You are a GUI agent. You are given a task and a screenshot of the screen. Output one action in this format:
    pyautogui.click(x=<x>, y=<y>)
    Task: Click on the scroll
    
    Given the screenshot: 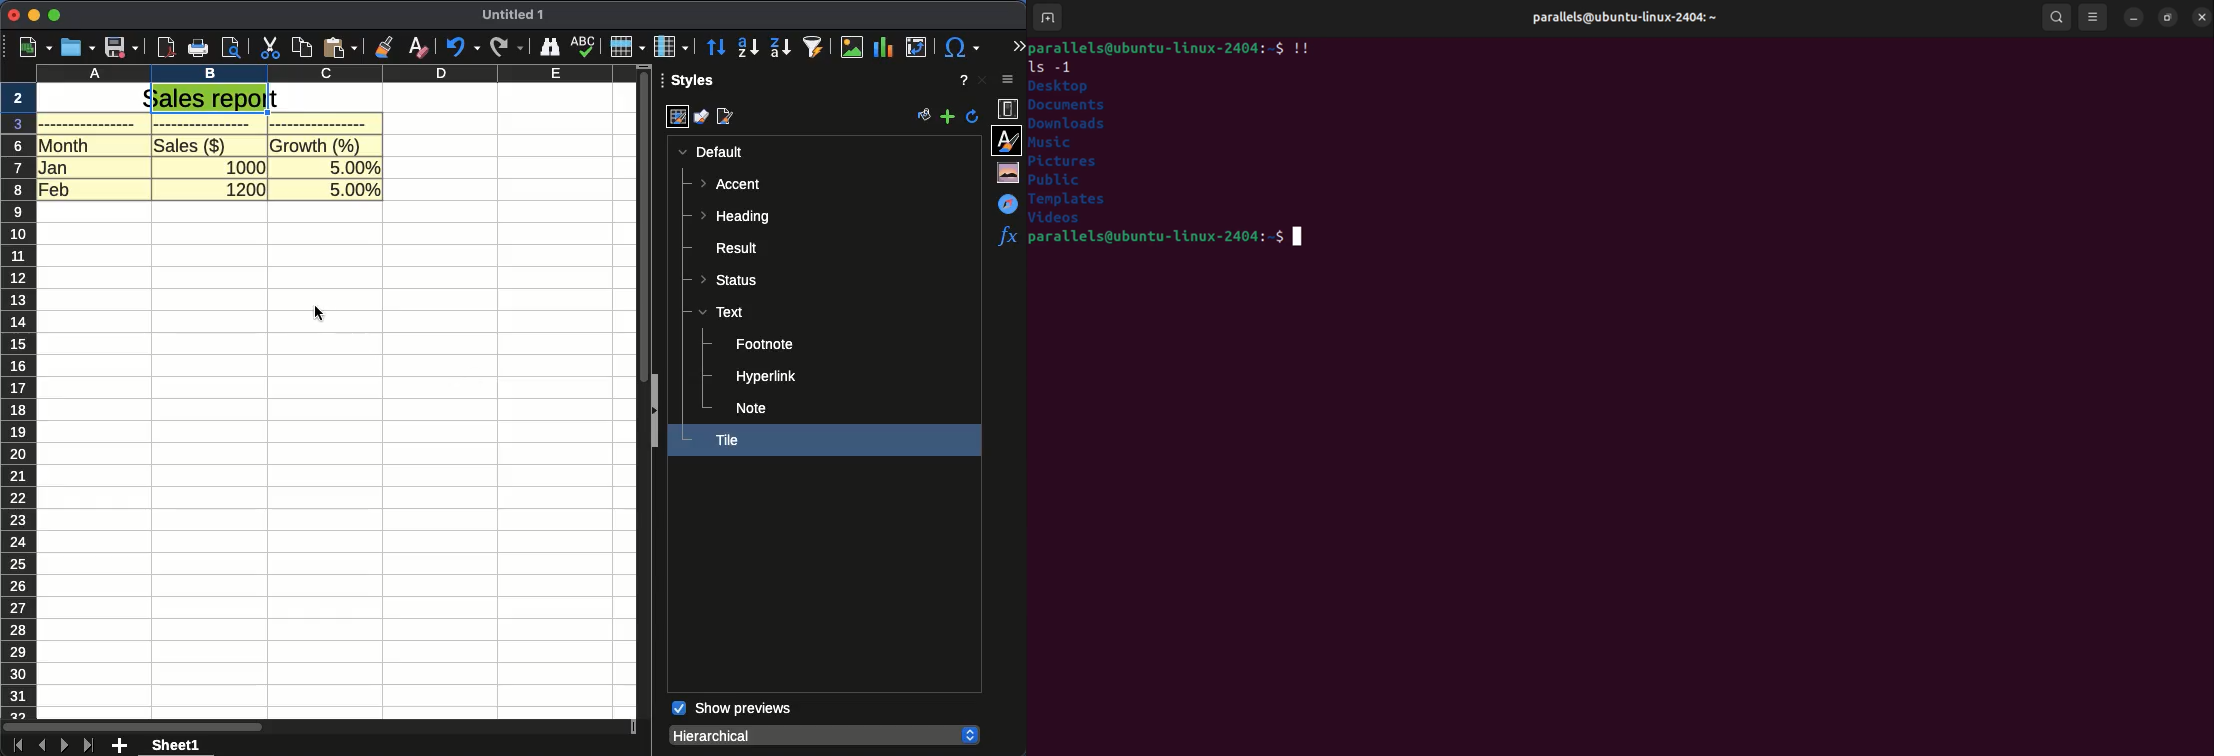 What is the action you would take?
    pyautogui.click(x=644, y=225)
    